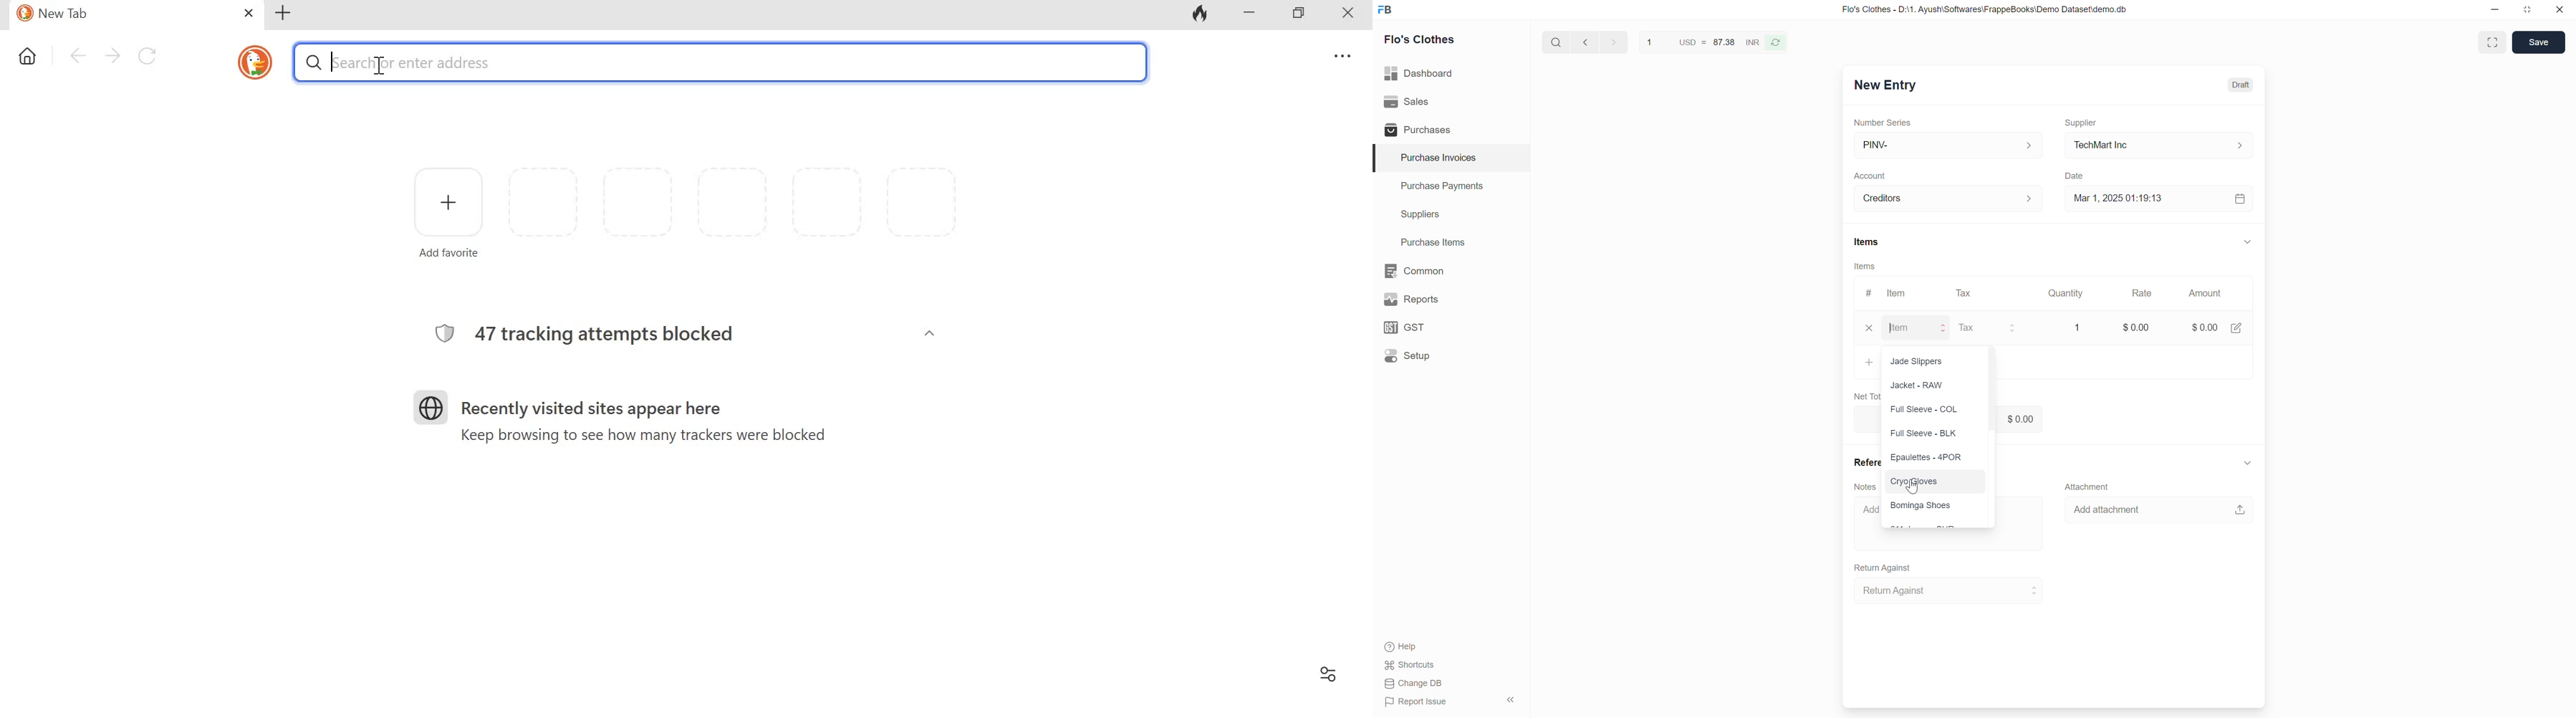 This screenshot has width=2576, height=728. I want to click on Setup, so click(1408, 357).